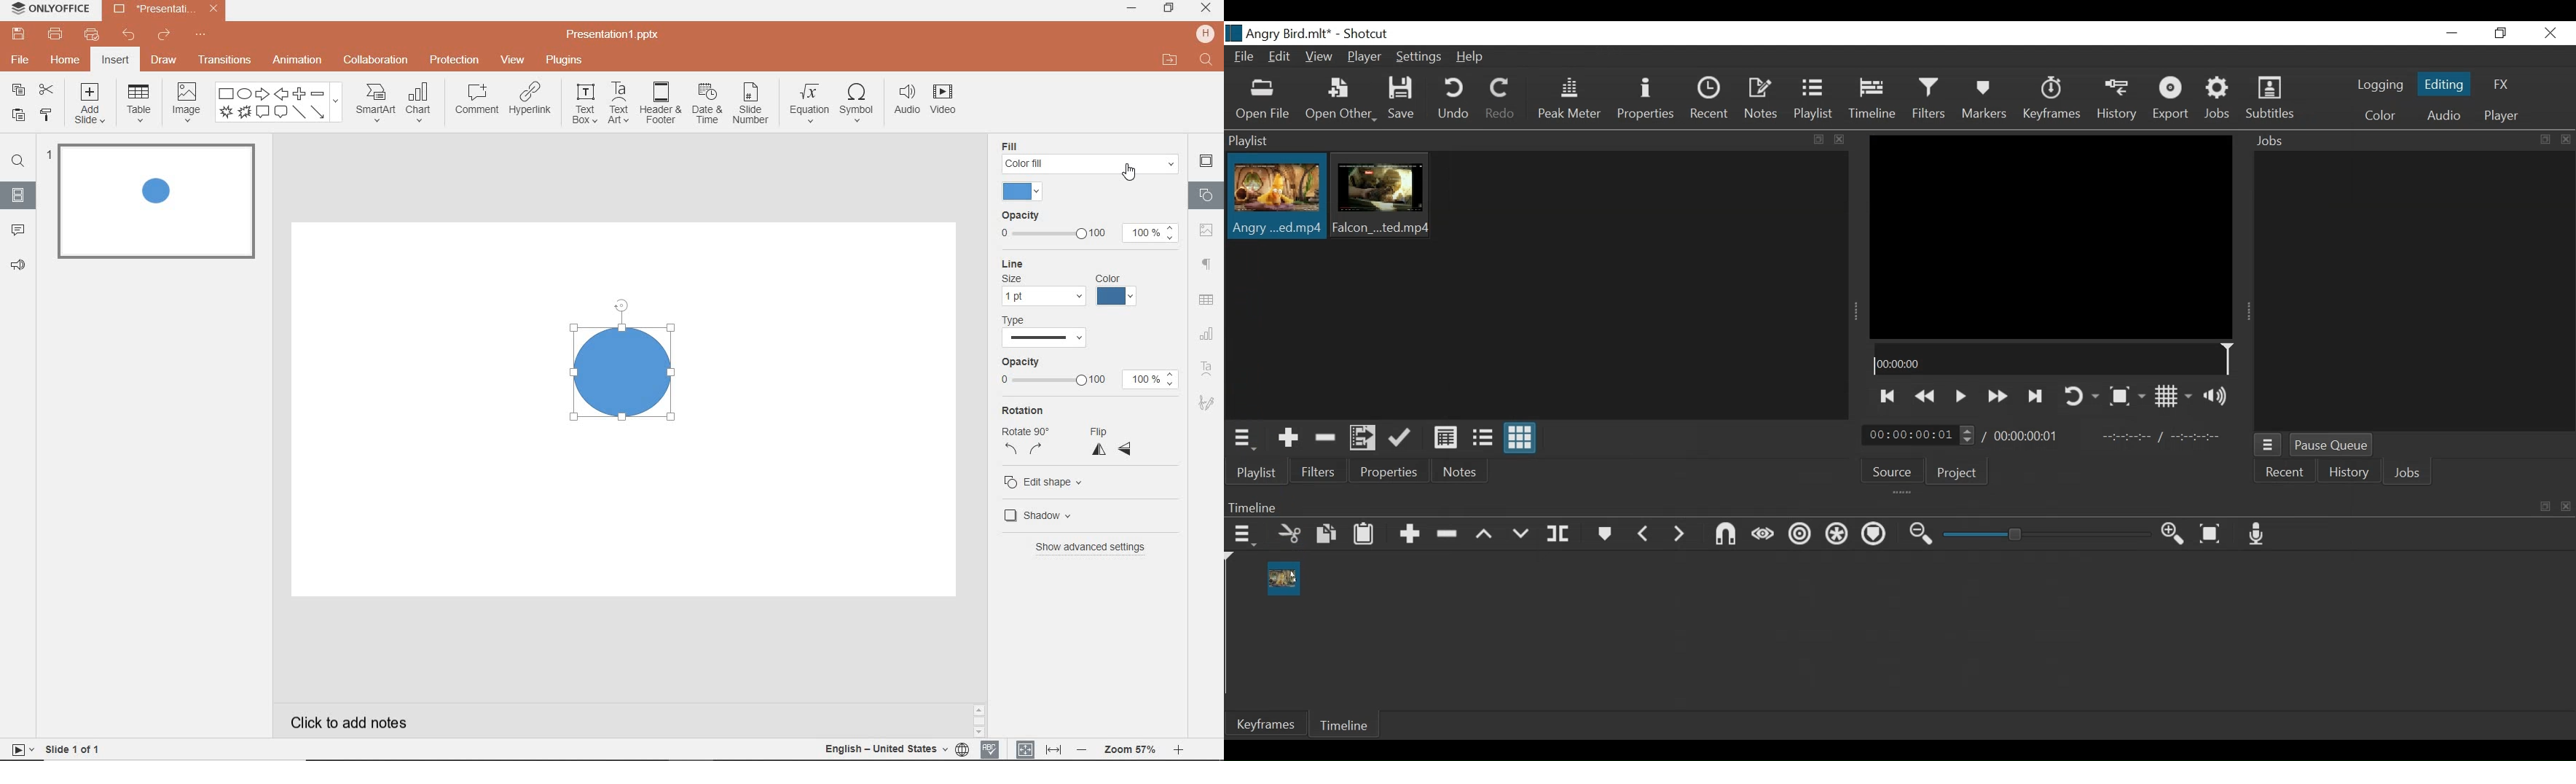 This screenshot has height=784, width=2576. I want to click on mouse pointer, so click(1131, 172).